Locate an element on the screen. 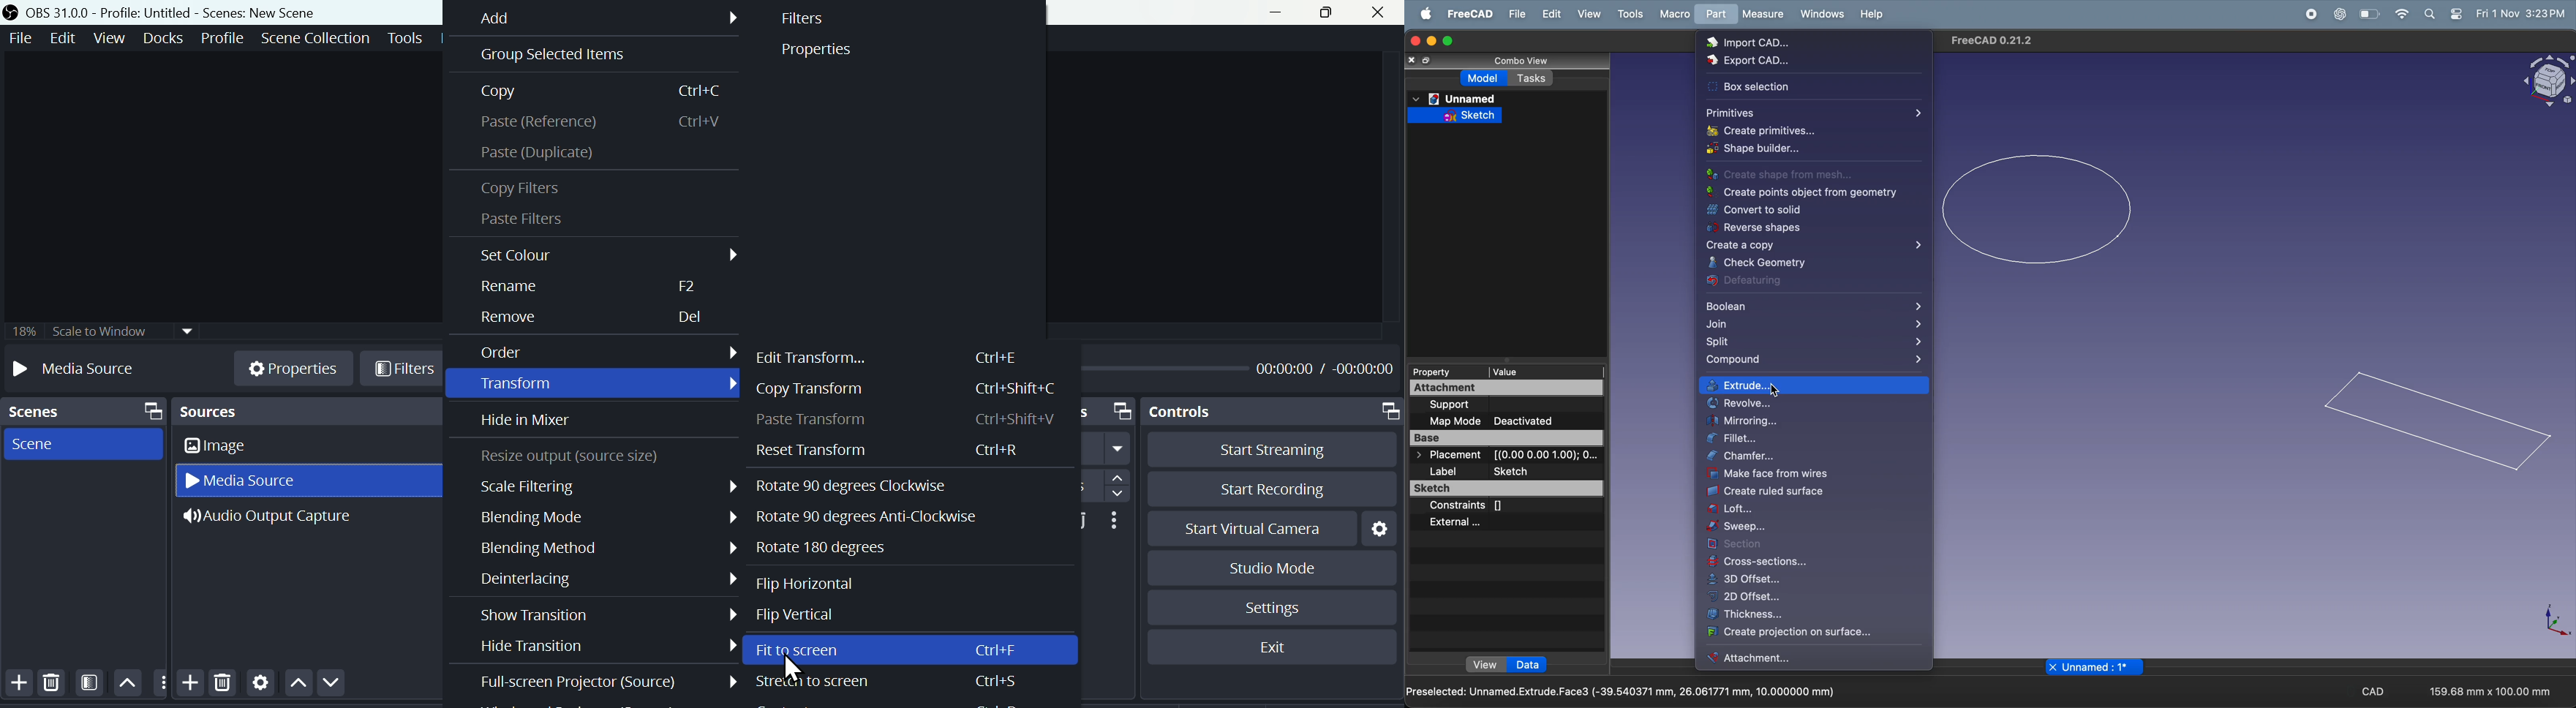 The image size is (2576, 728). Ctrl+F is located at coordinates (1006, 651).